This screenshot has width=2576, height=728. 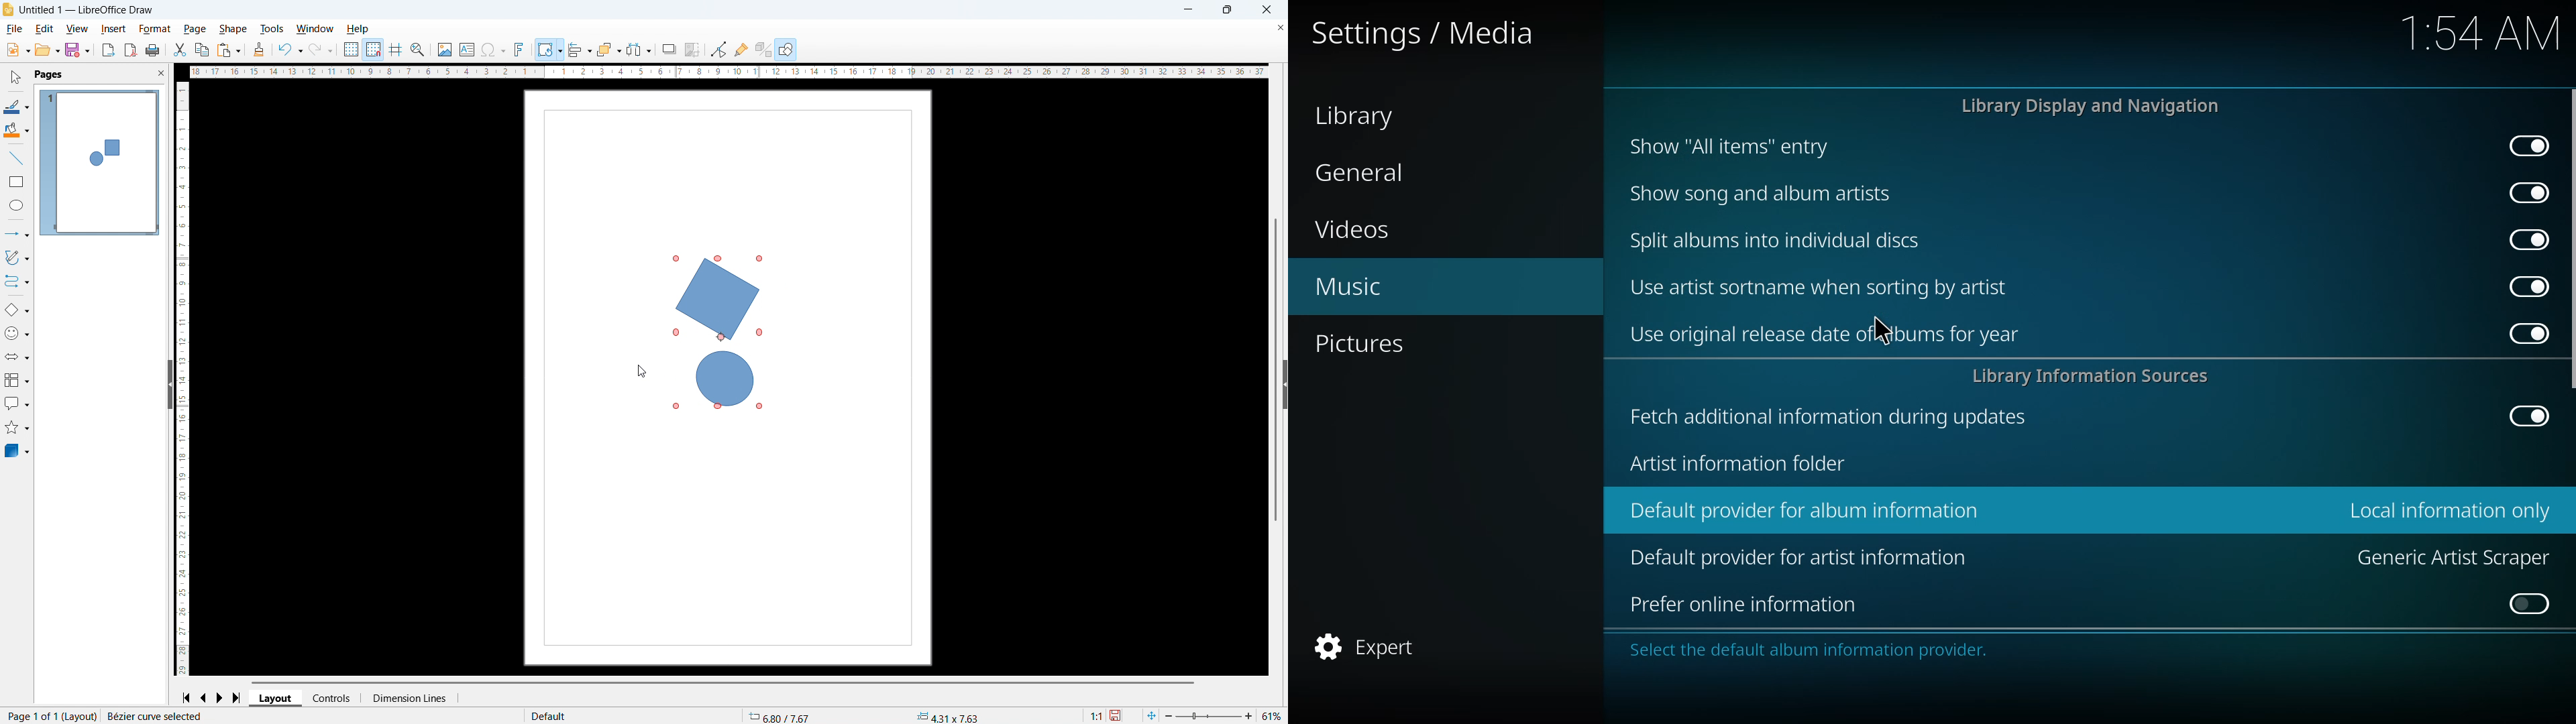 I want to click on Edit , so click(x=46, y=29).